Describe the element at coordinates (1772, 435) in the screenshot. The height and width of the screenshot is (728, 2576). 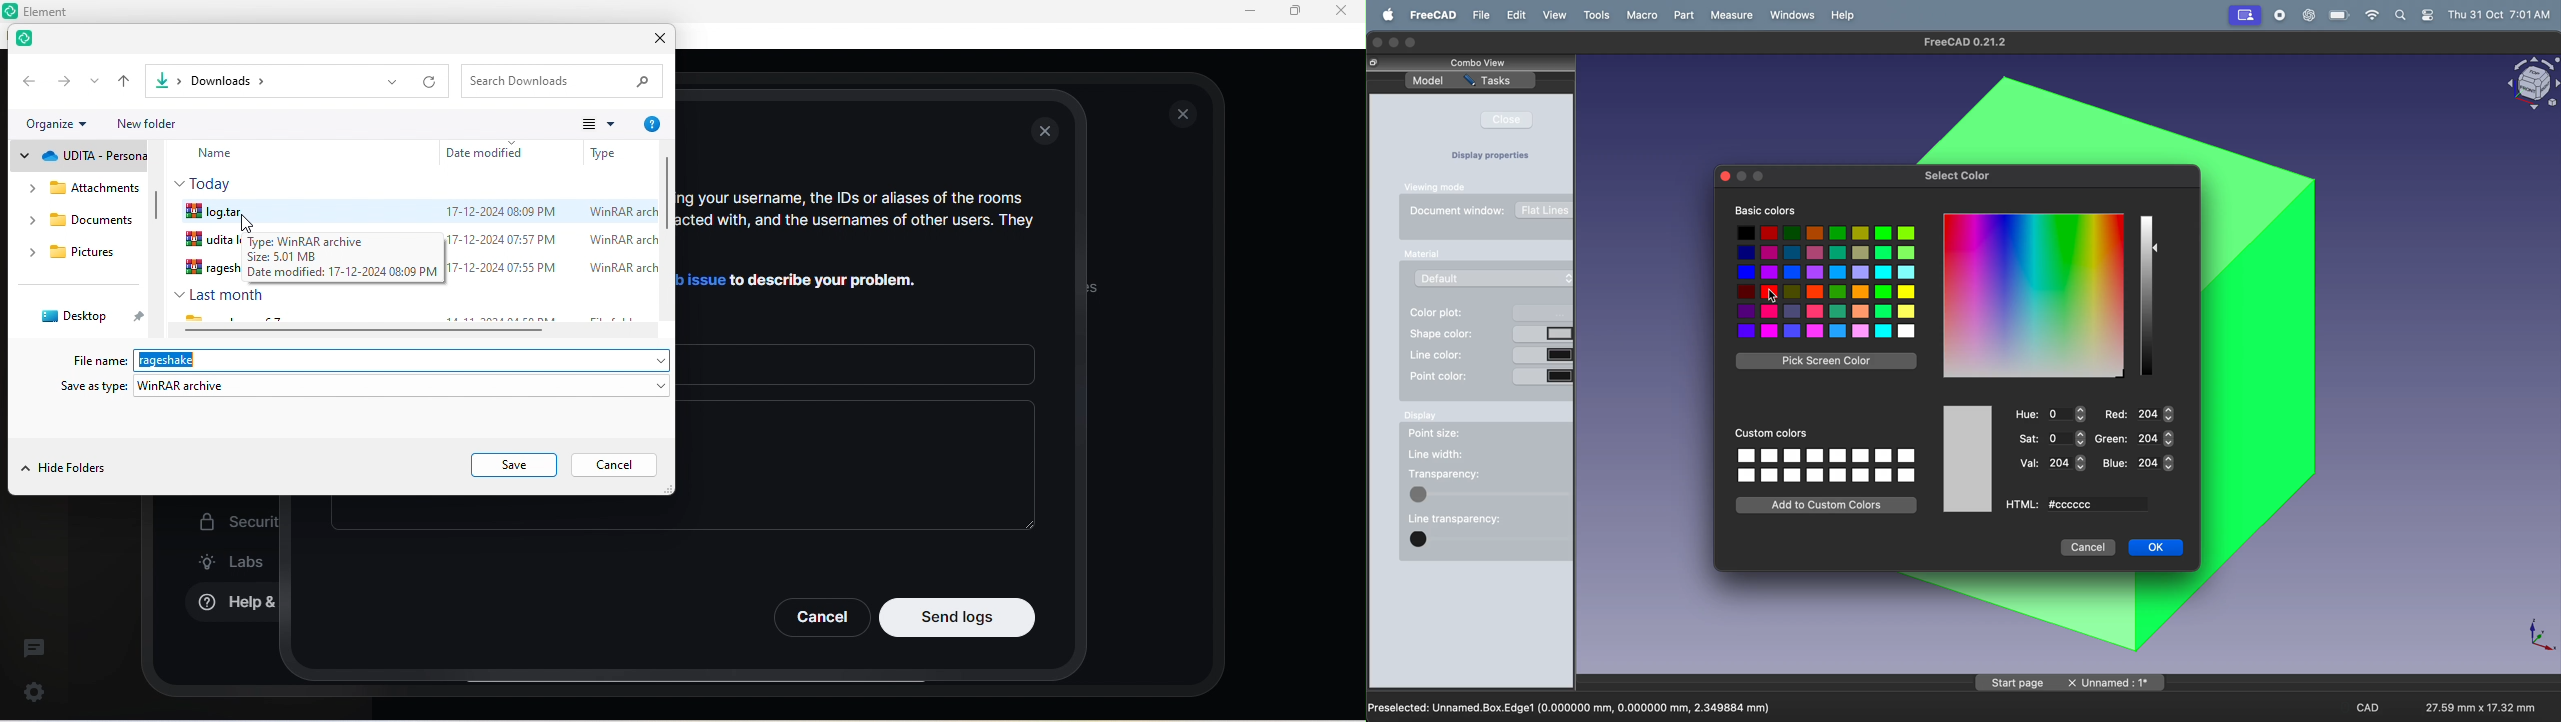
I see `custom colors` at that location.